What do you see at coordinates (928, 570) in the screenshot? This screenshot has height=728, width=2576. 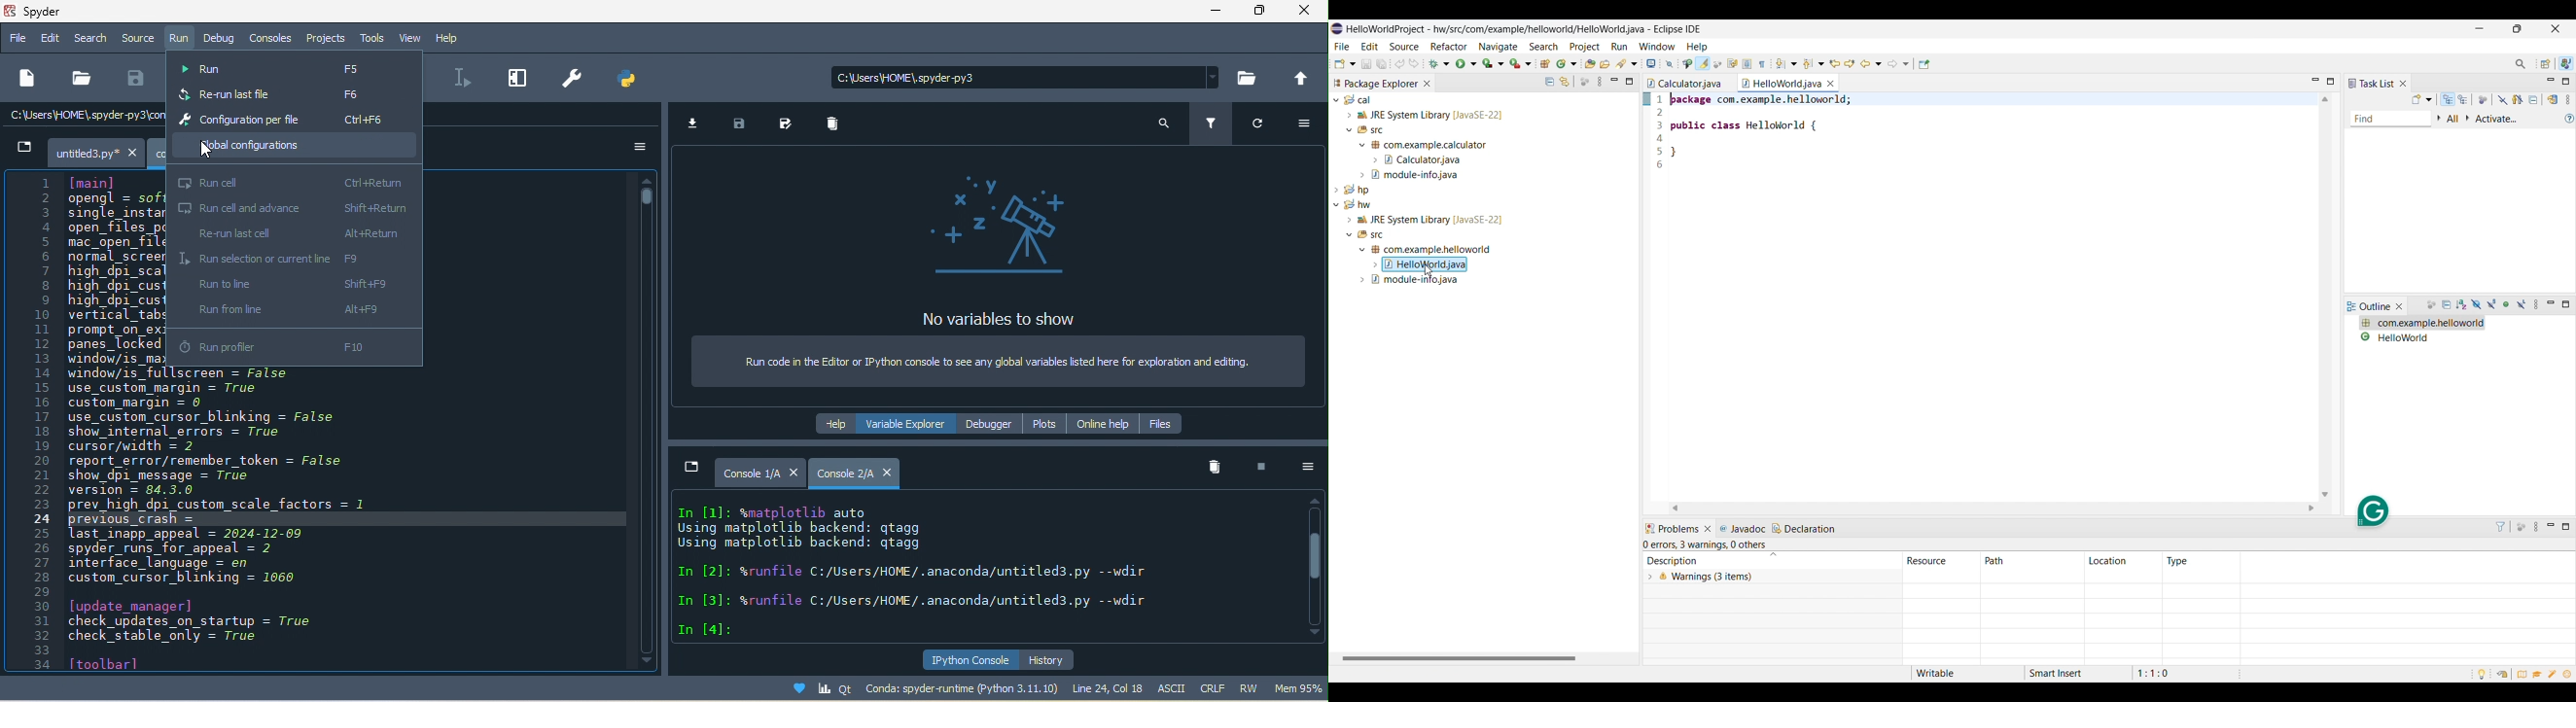 I see `text` at bounding box center [928, 570].